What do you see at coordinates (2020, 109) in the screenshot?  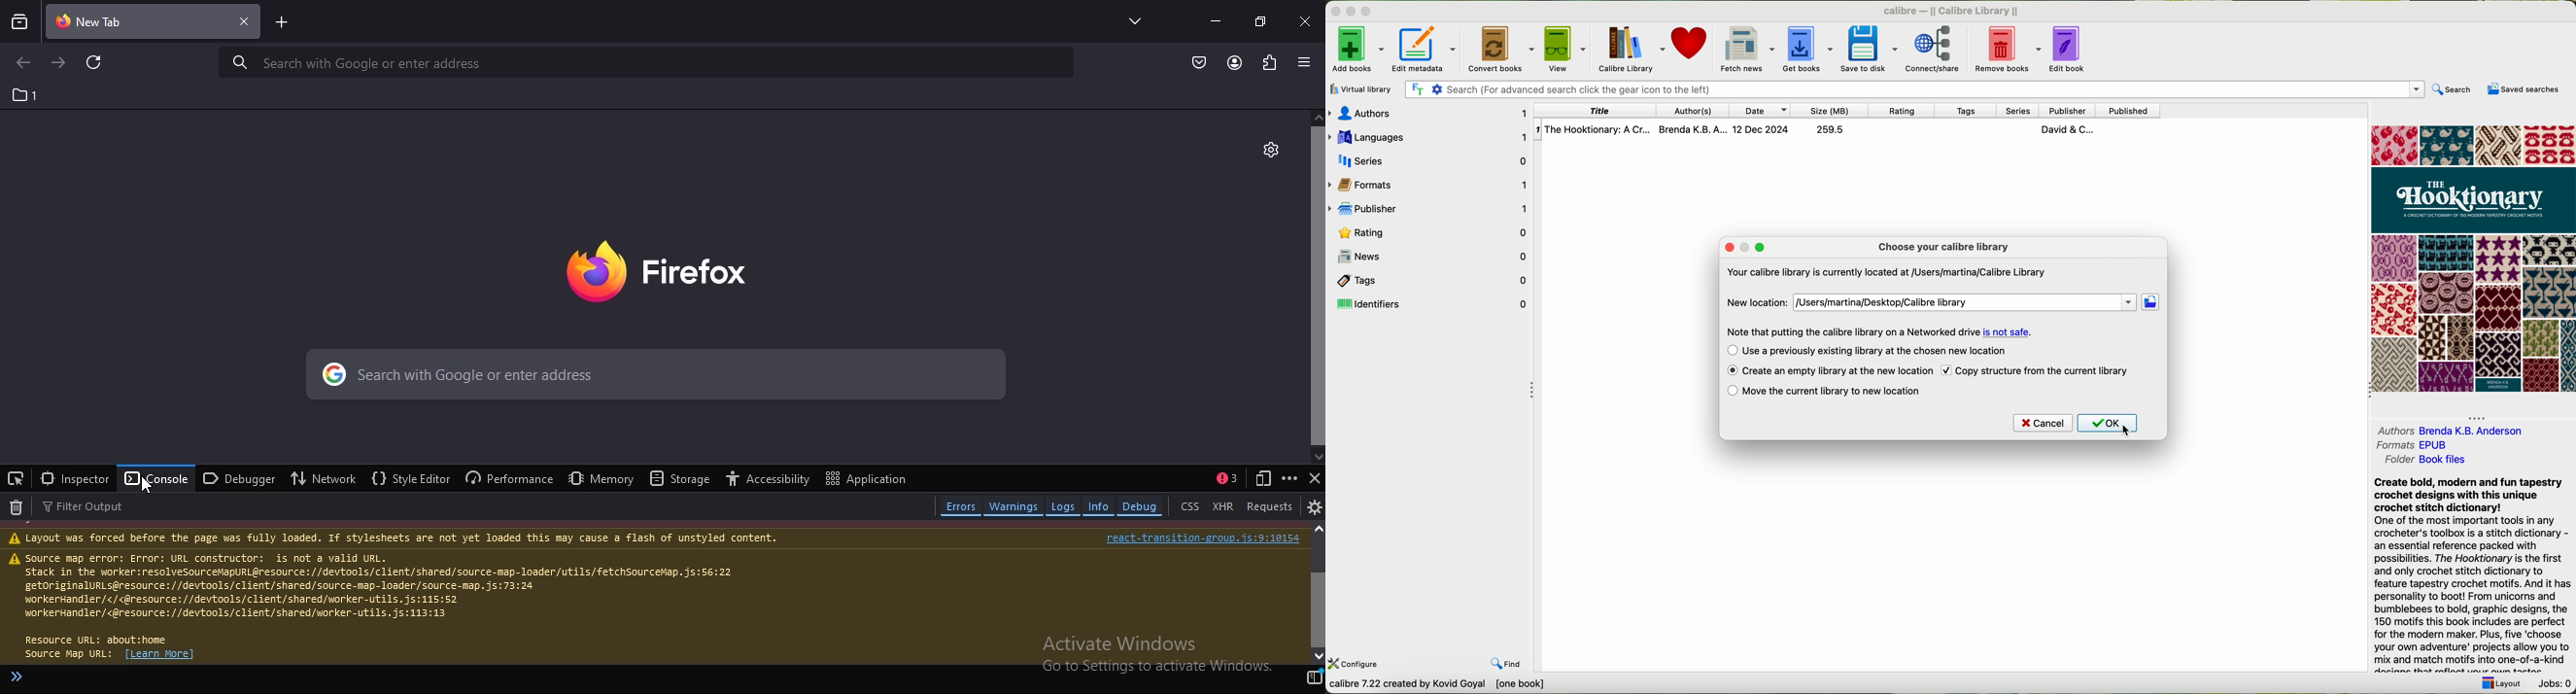 I see `series` at bounding box center [2020, 109].